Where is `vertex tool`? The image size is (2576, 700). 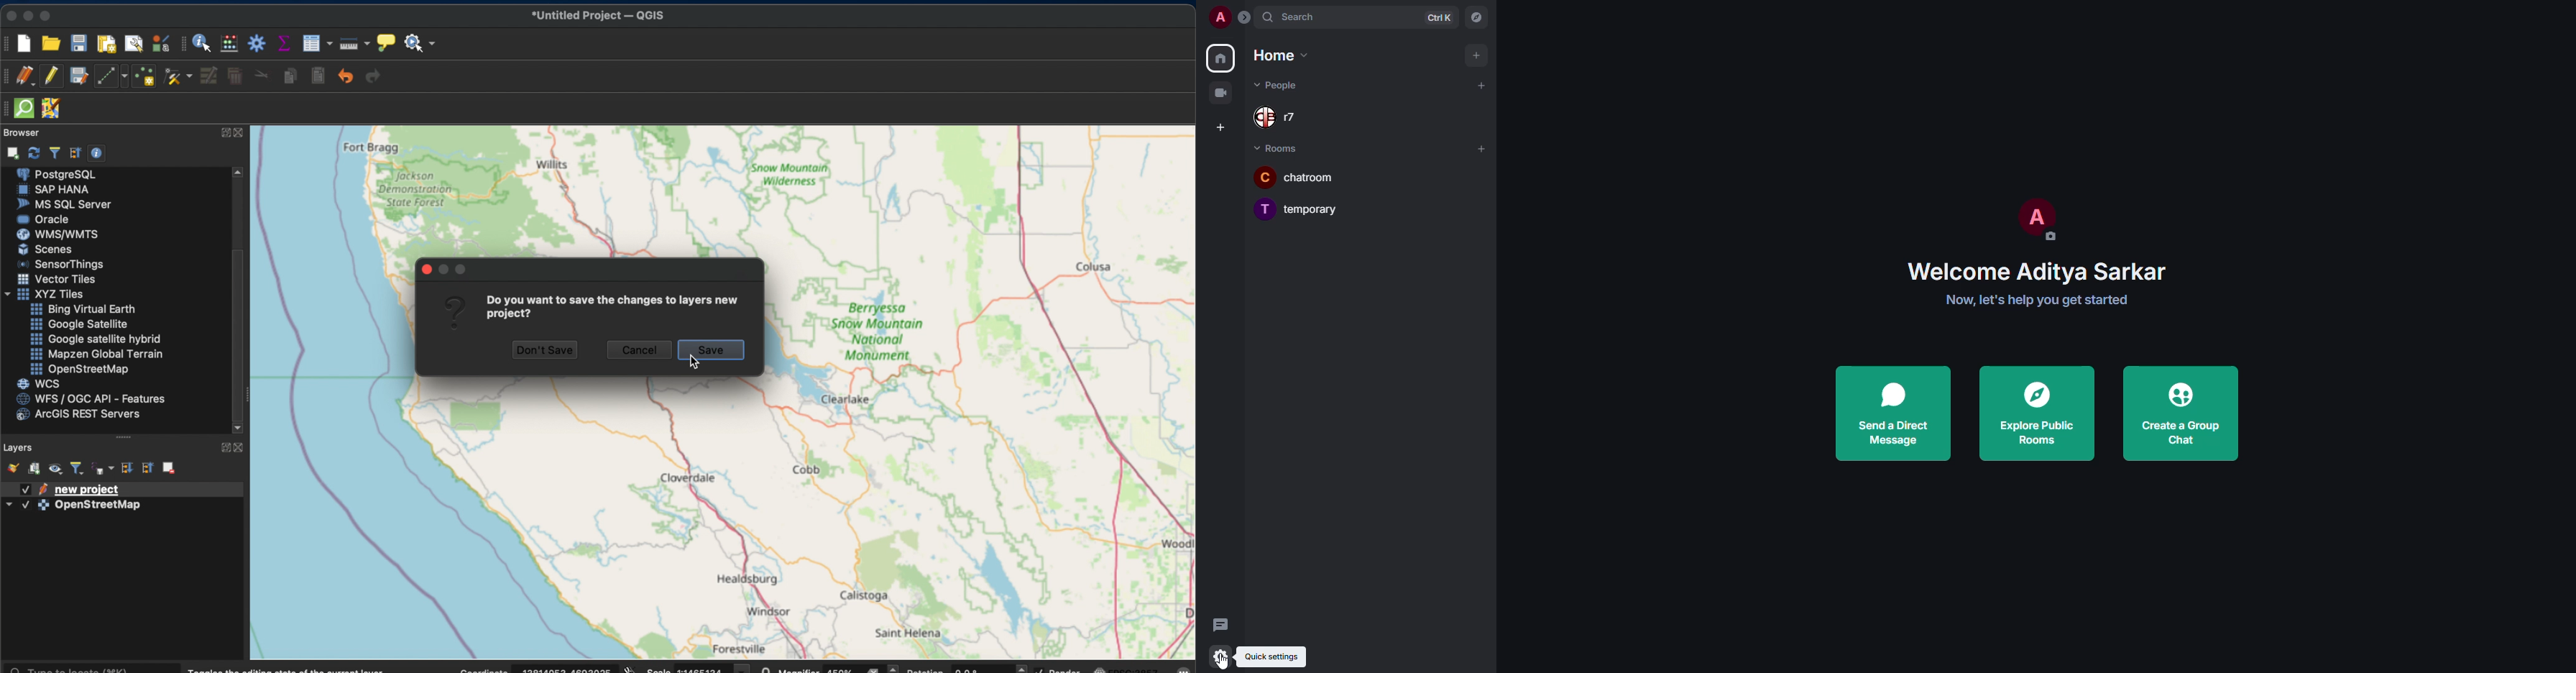 vertex tool is located at coordinates (177, 78).